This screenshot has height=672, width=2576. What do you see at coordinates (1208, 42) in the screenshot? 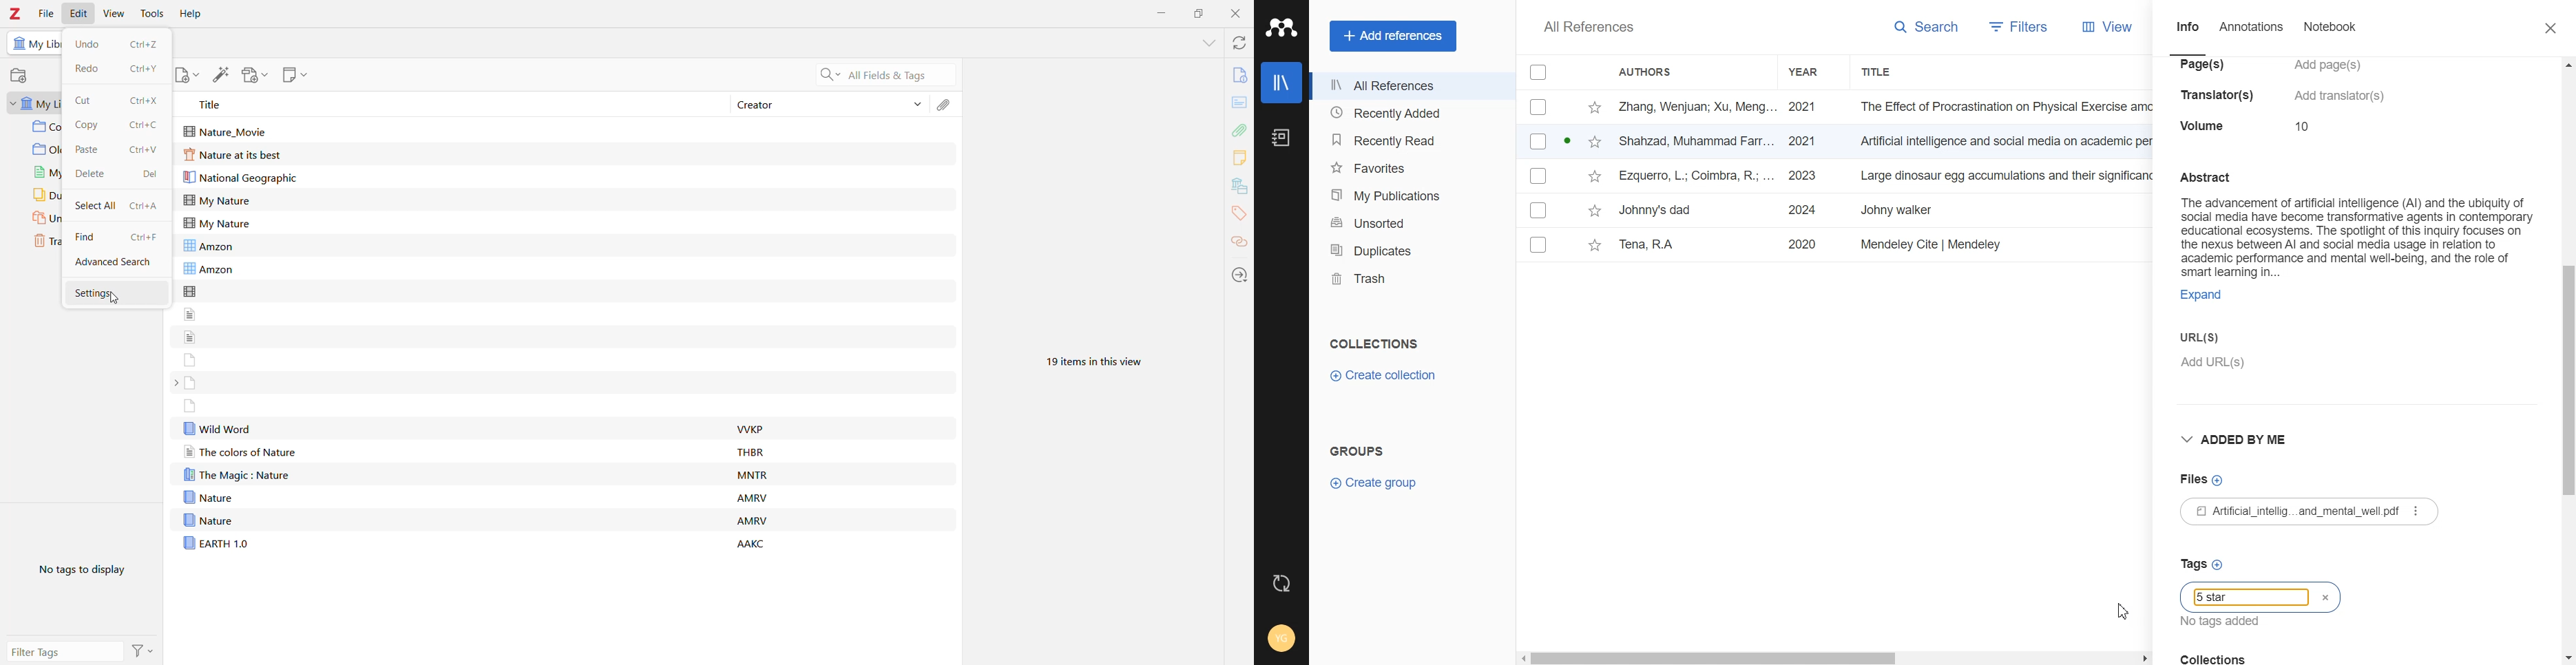
I see `List all Tabs` at bounding box center [1208, 42].